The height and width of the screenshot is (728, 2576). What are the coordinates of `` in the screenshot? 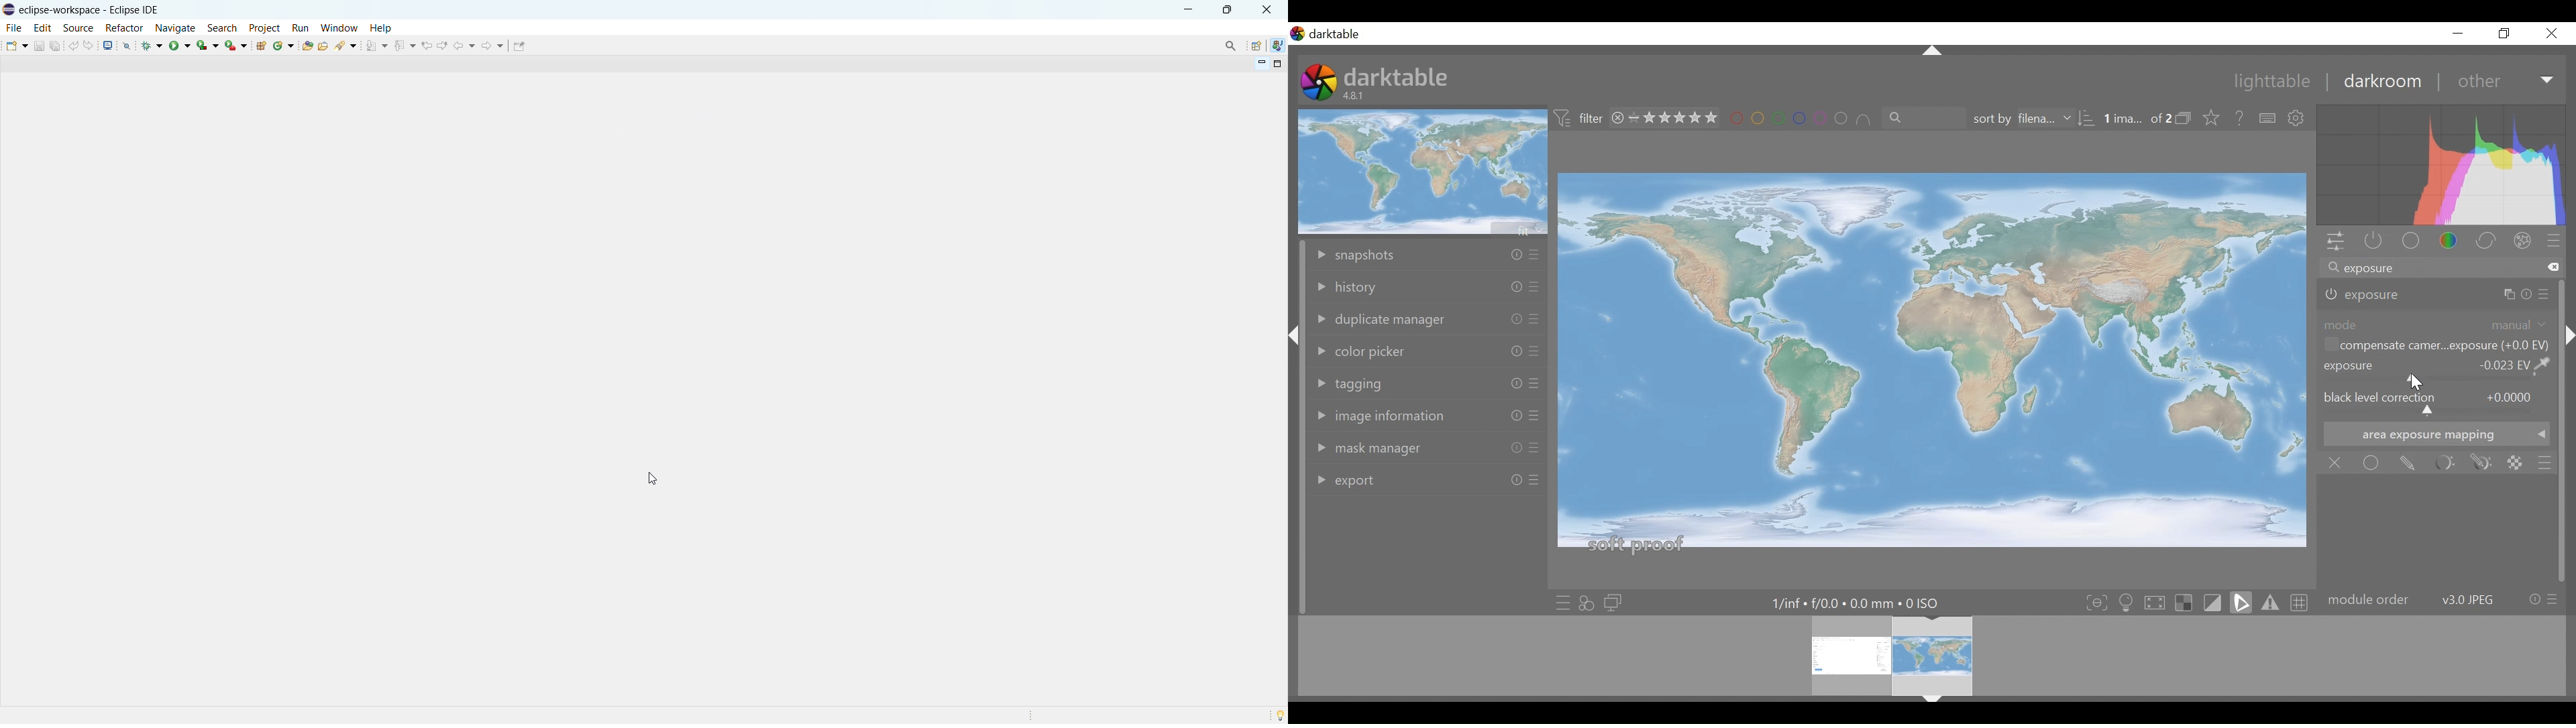 It's located at (1931, 705).